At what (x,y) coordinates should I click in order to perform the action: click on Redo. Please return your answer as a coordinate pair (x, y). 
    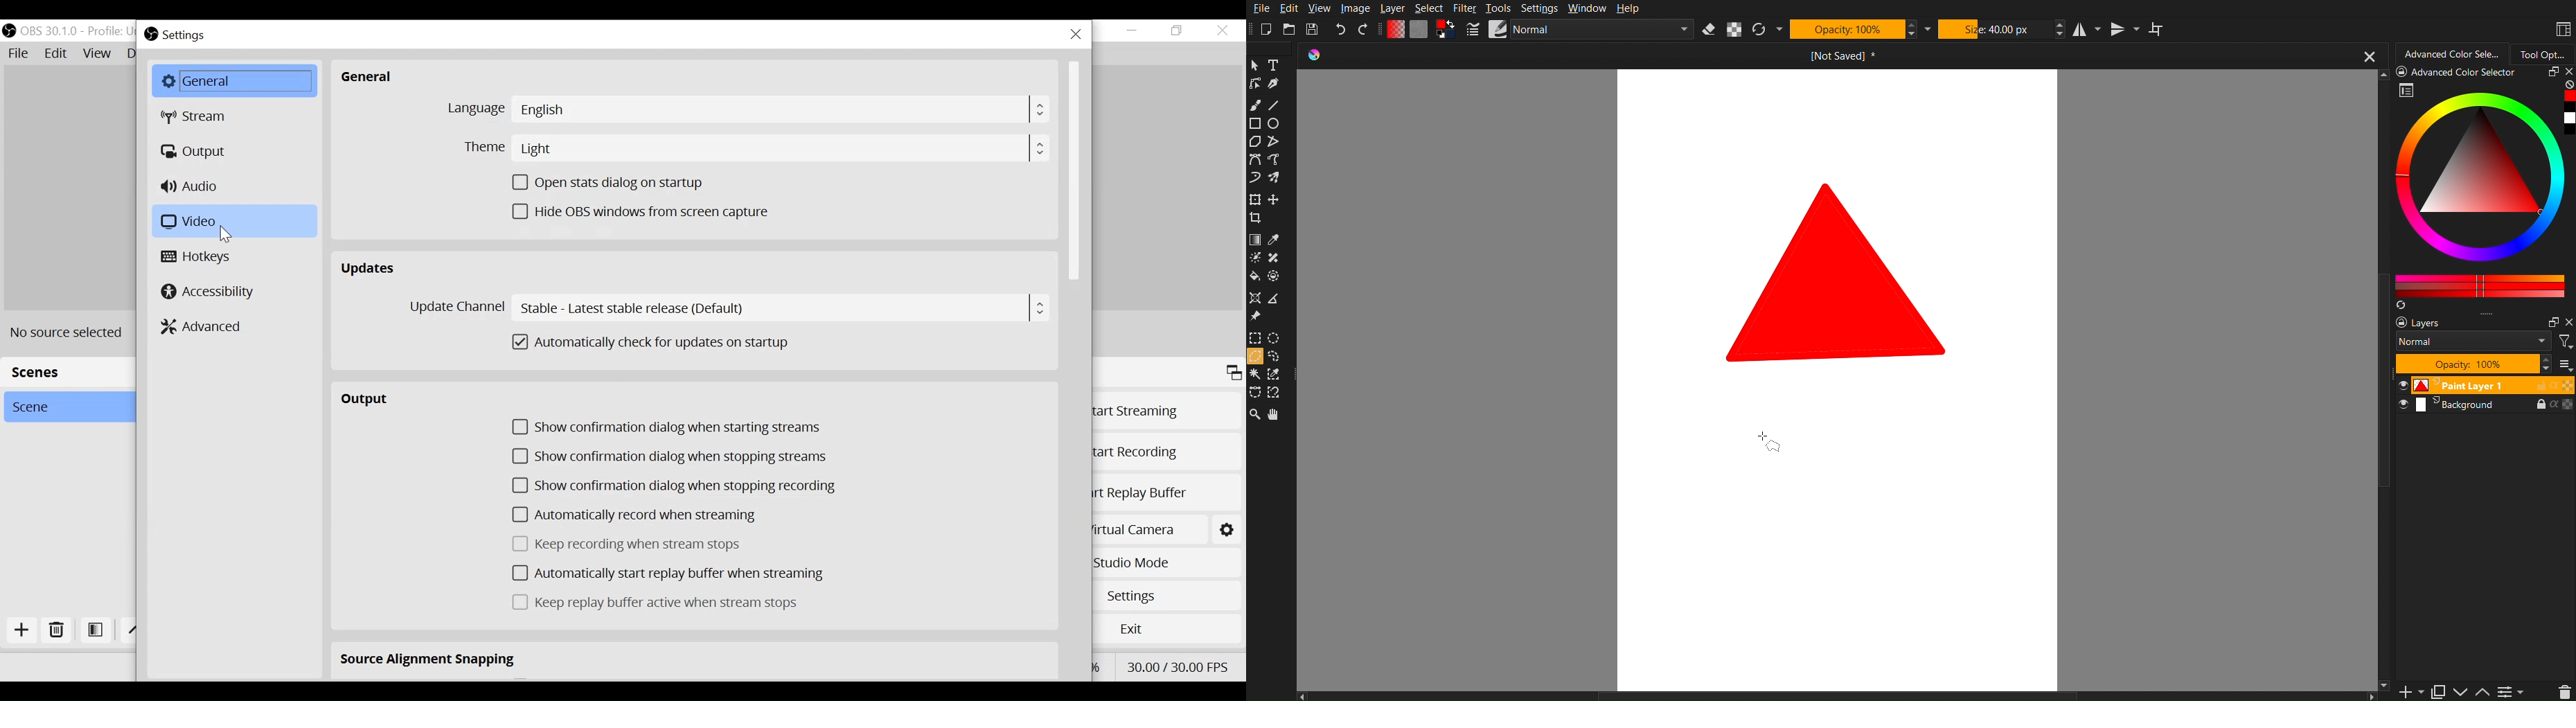
    Looking at the image, I should click on (1365, 28).